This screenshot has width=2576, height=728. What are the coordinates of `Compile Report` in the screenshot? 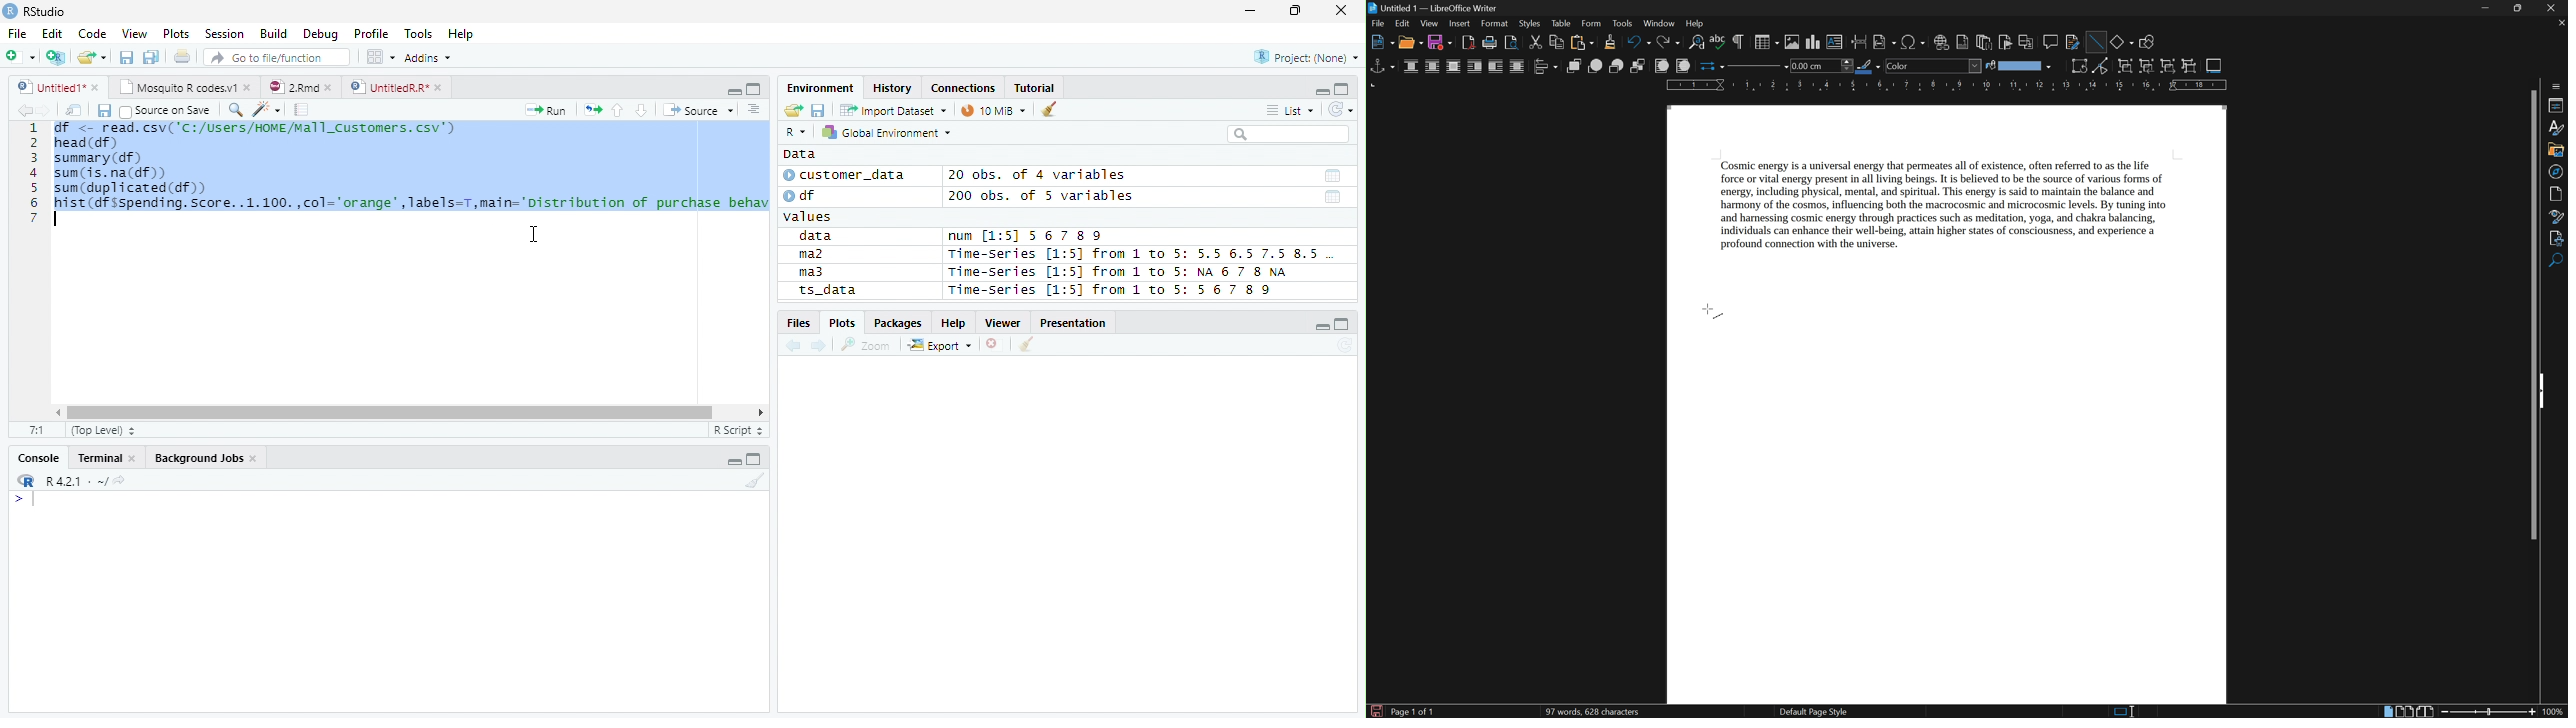 It's located at (302, 110).